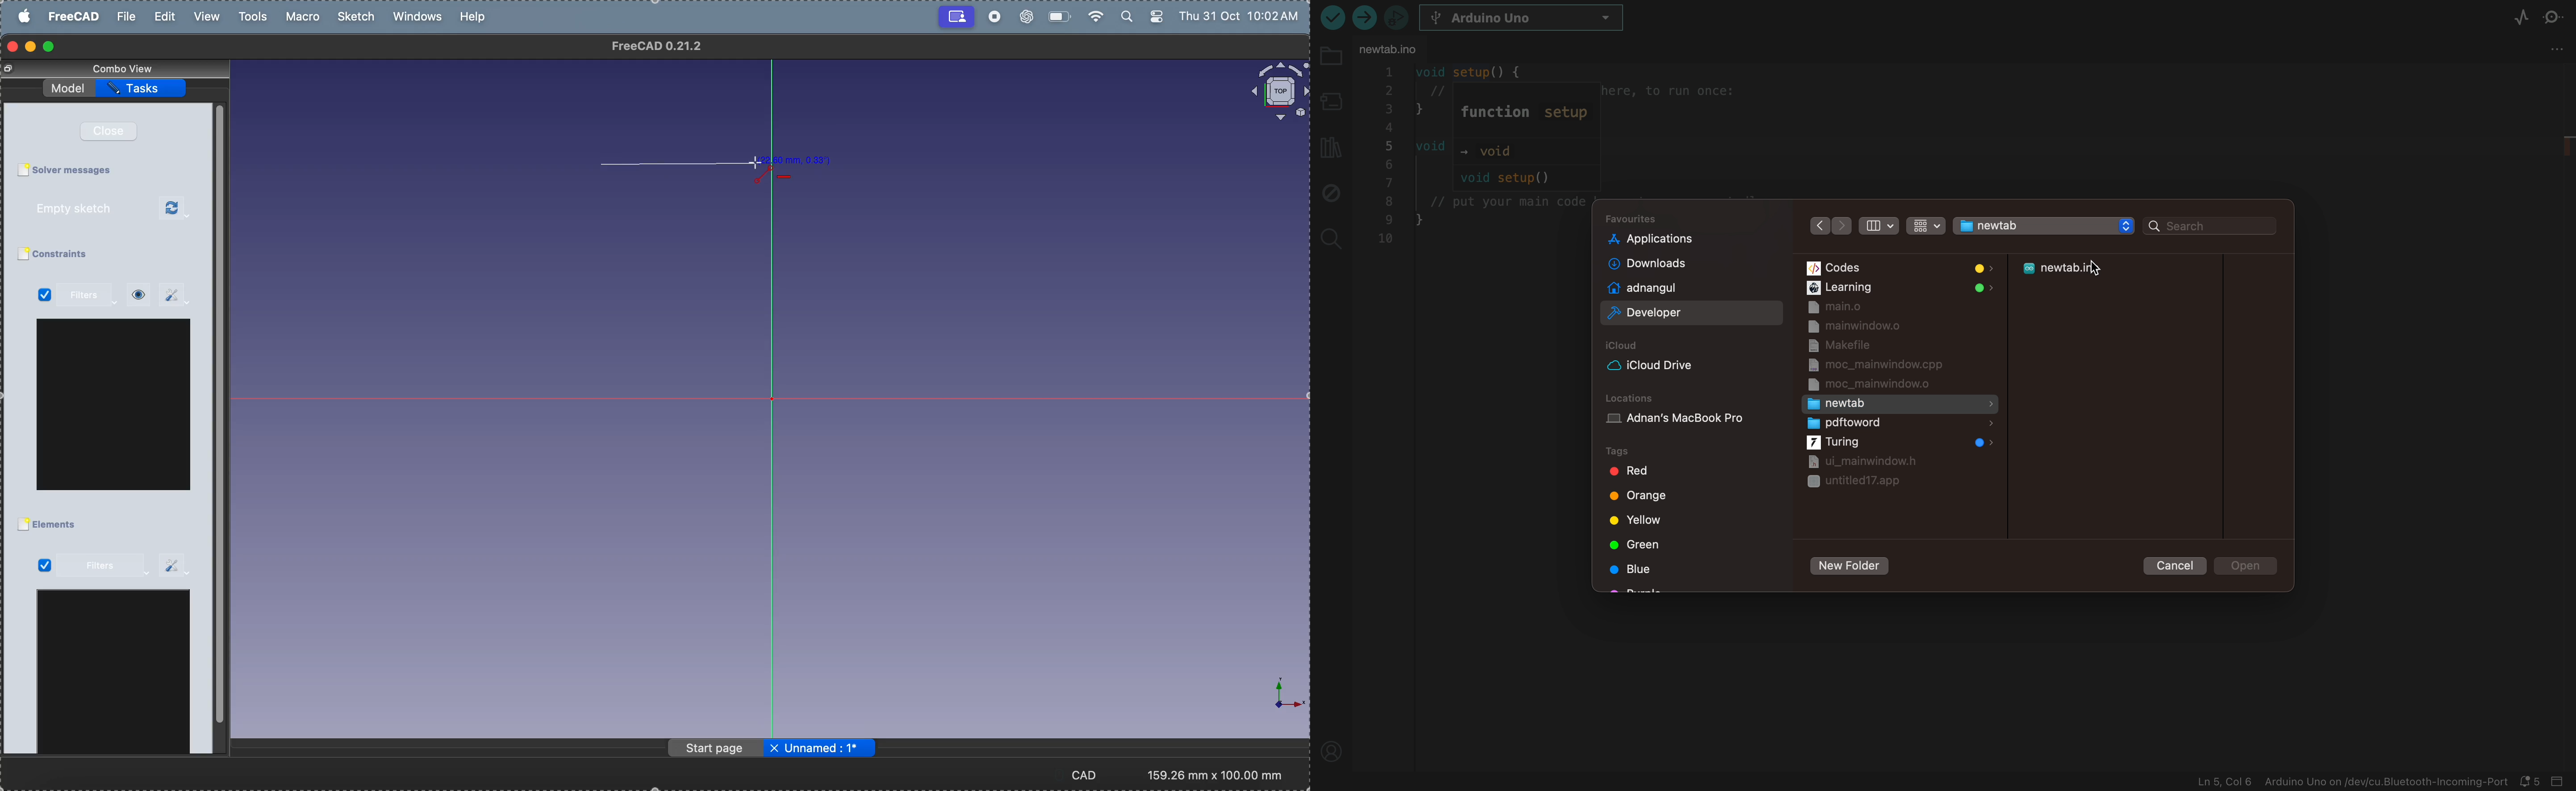 The width and height of the screenshot is (2576, 812). Describe the element at coordinates (1859, 463) in the screenshot. I see `ui mainwindow` at that location.